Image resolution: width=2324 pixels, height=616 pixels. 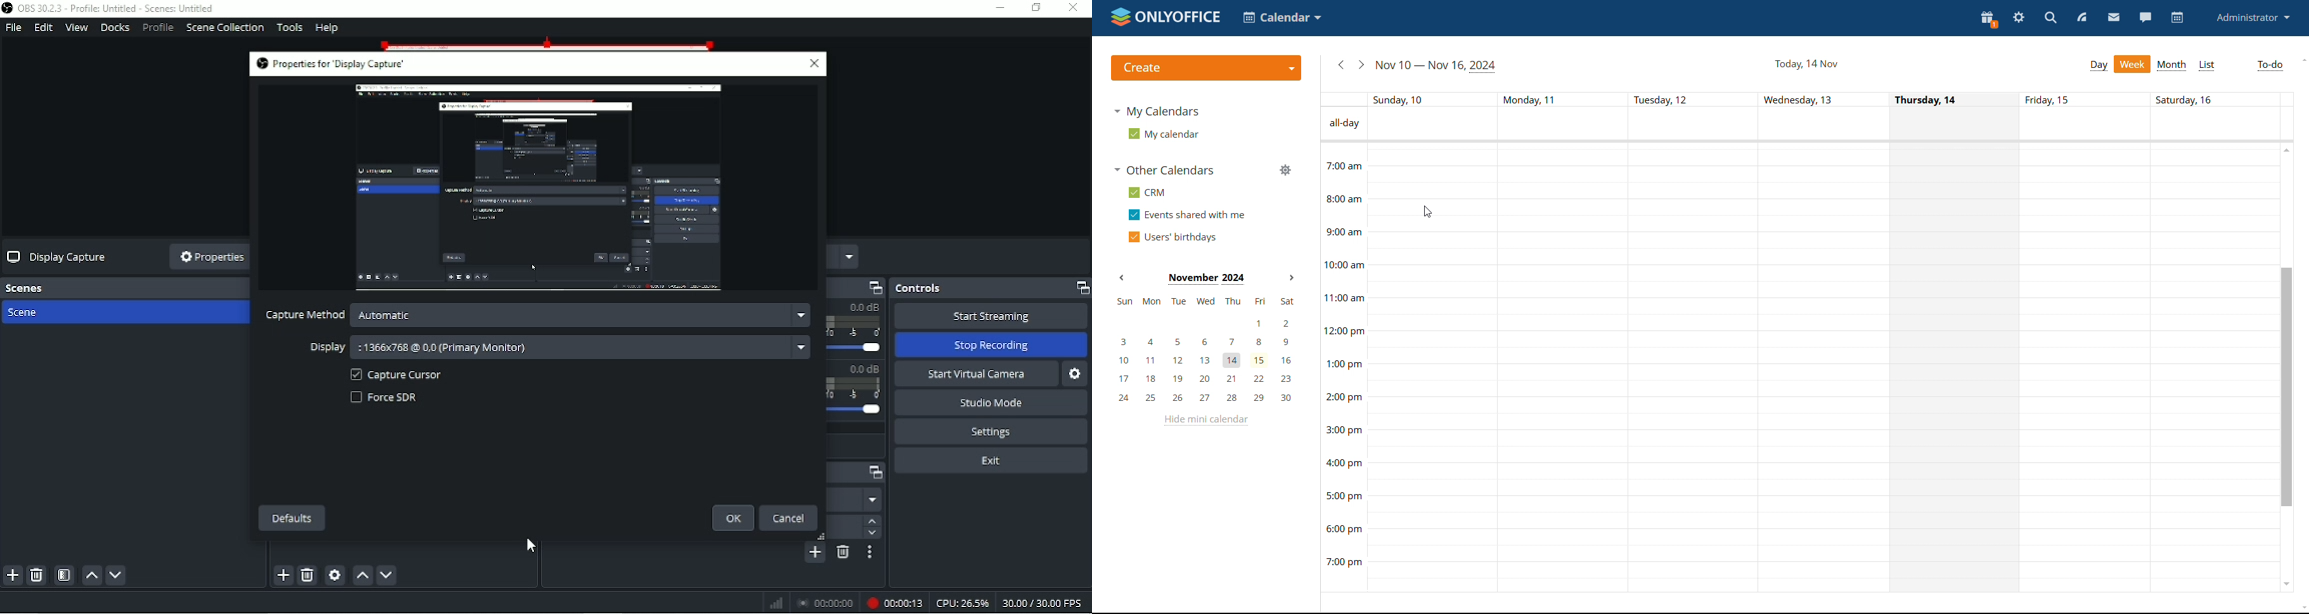 What do you see at coordinates (2134, 64) in the screenshot?
I see `week view` at bounding box center [2134, 64].